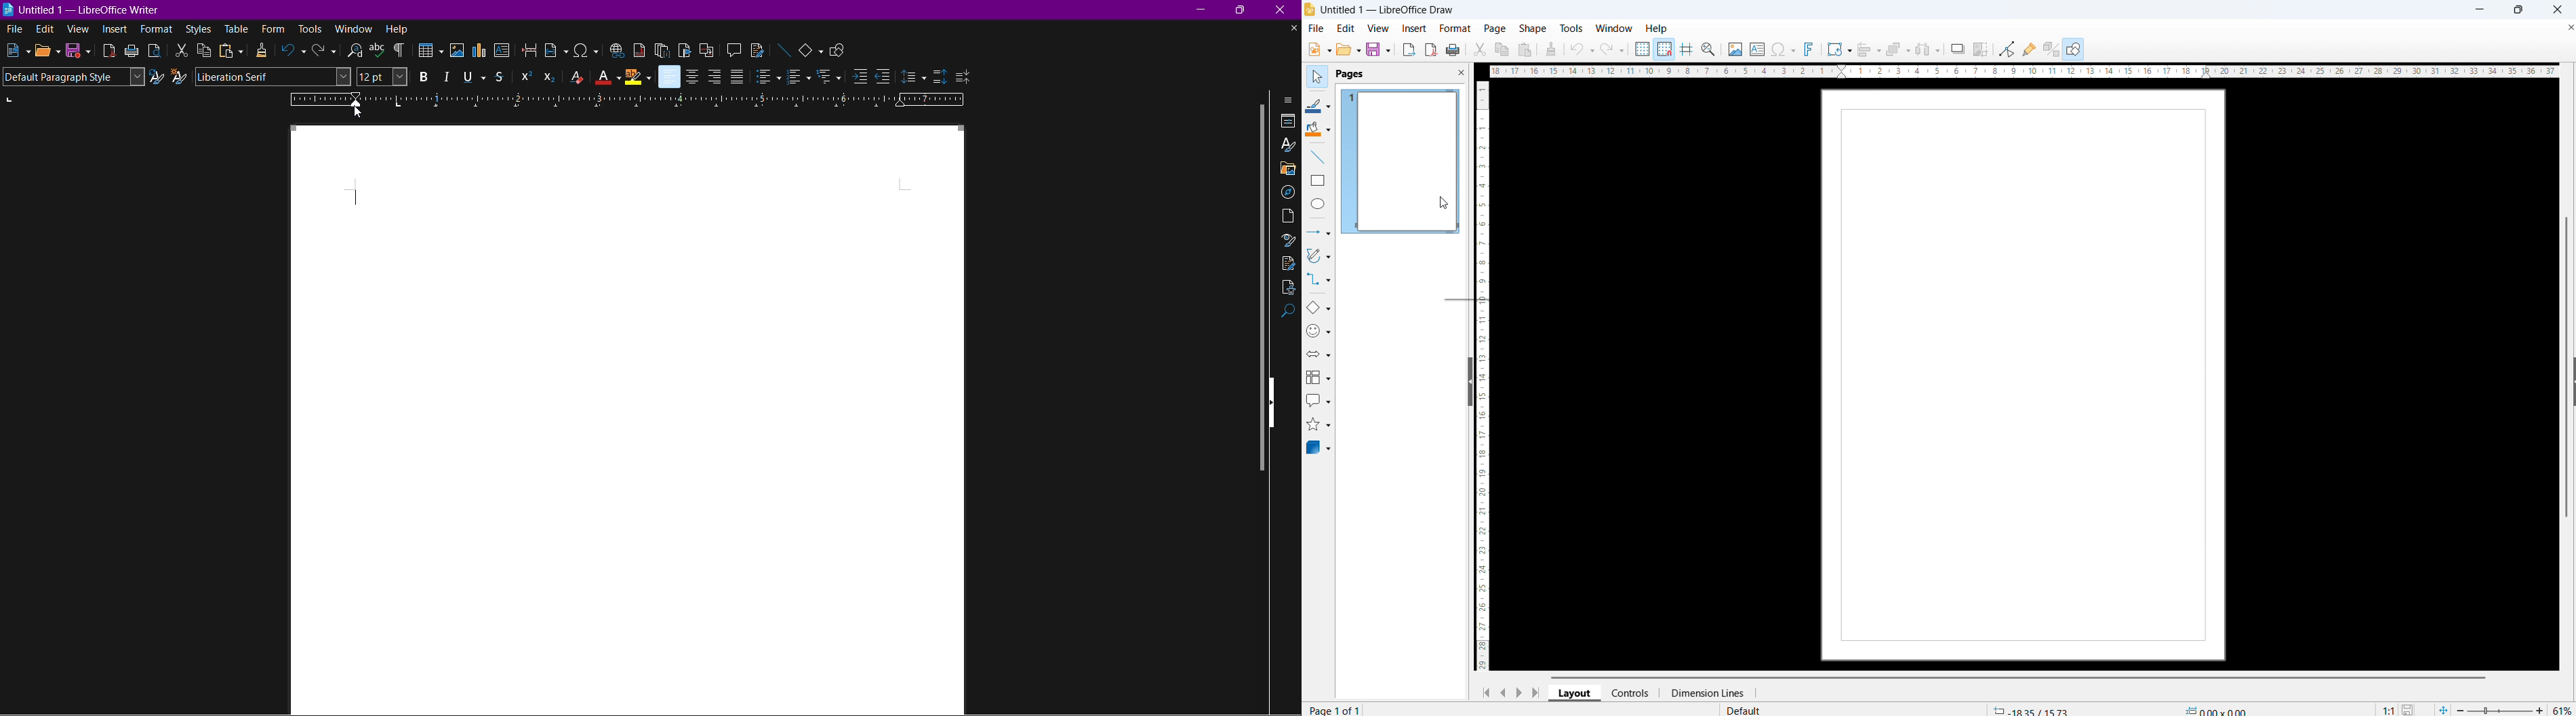 This screenshot has height=728, width=2576. Describe the element at coordinates (1293, 28) in the screenshot. I see `close current document` at that location.